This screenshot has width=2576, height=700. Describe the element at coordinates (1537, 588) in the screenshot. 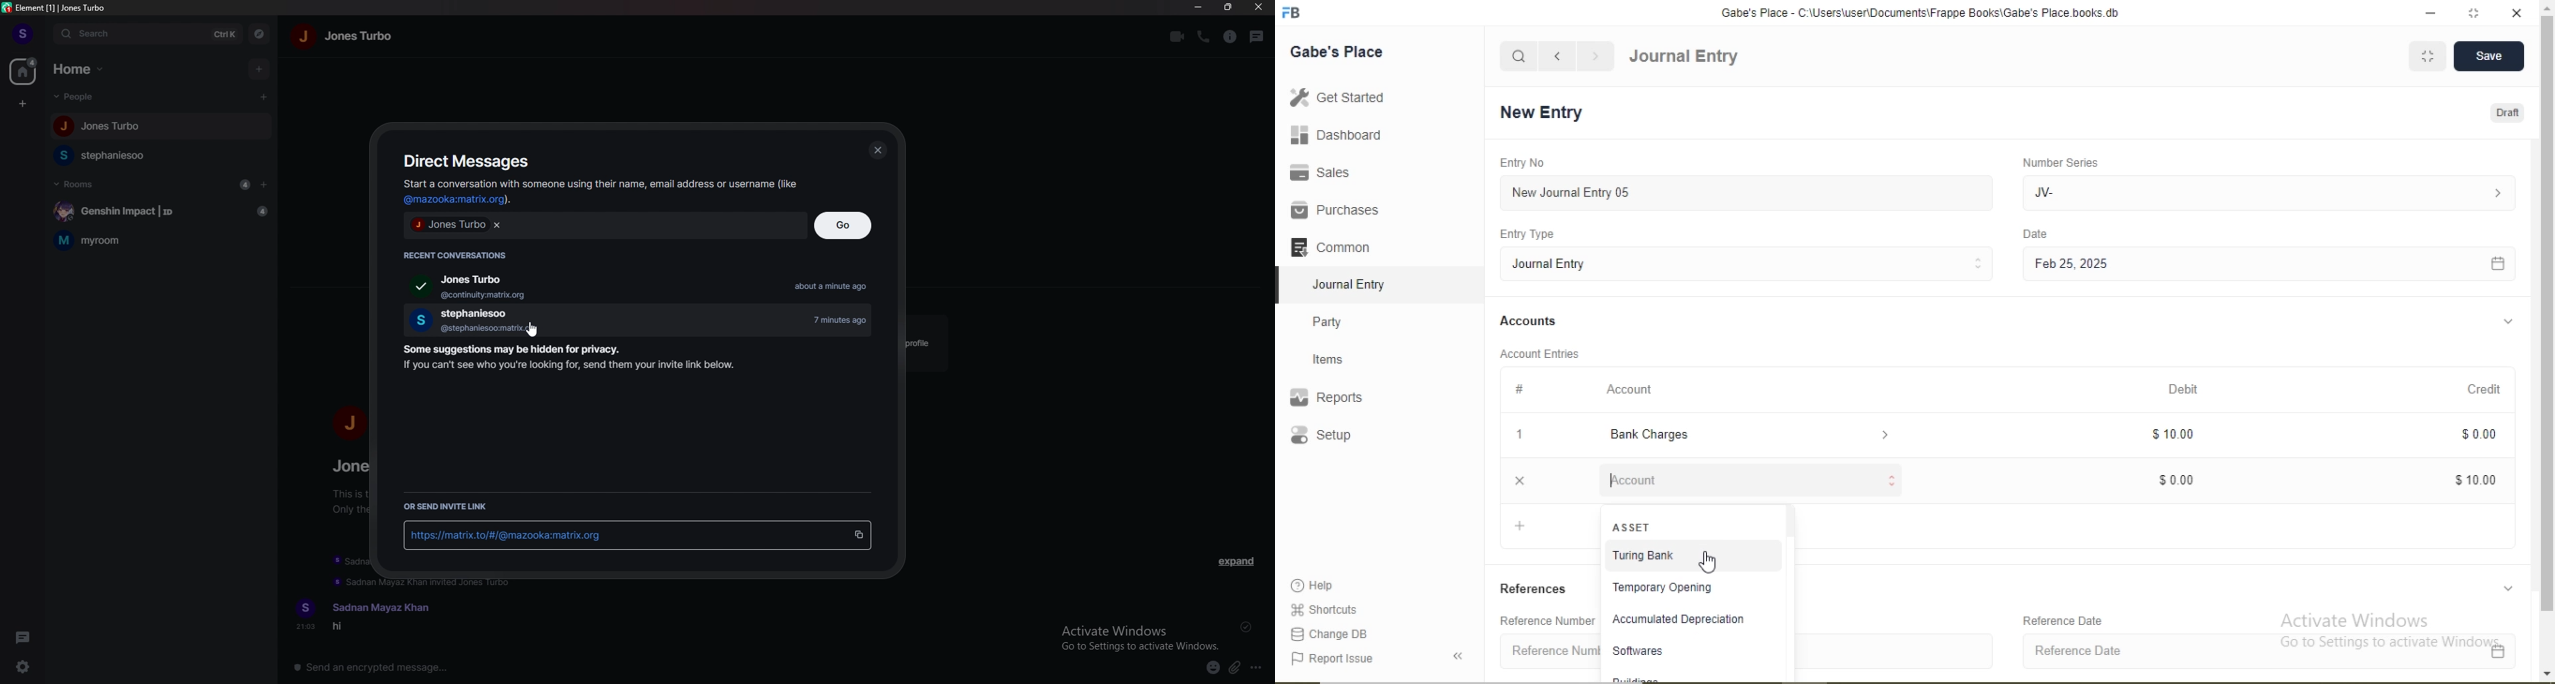

I see `References.` at that location.